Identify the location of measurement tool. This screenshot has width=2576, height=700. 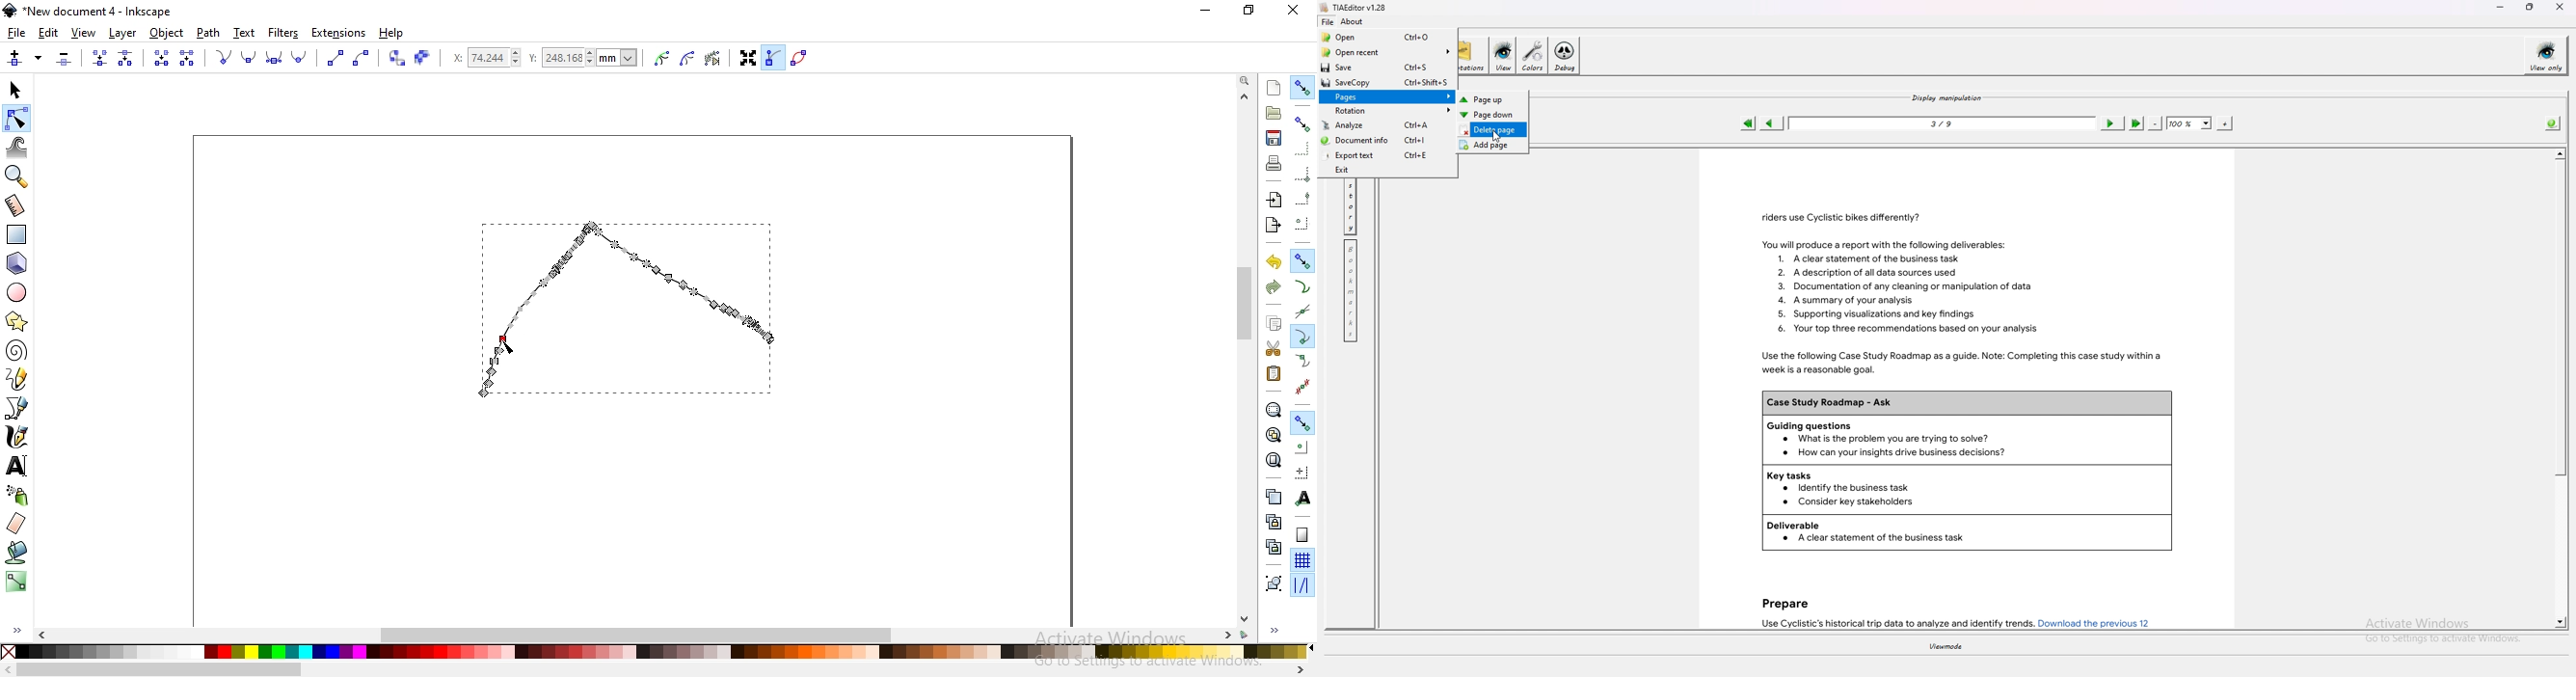
(15, 207).